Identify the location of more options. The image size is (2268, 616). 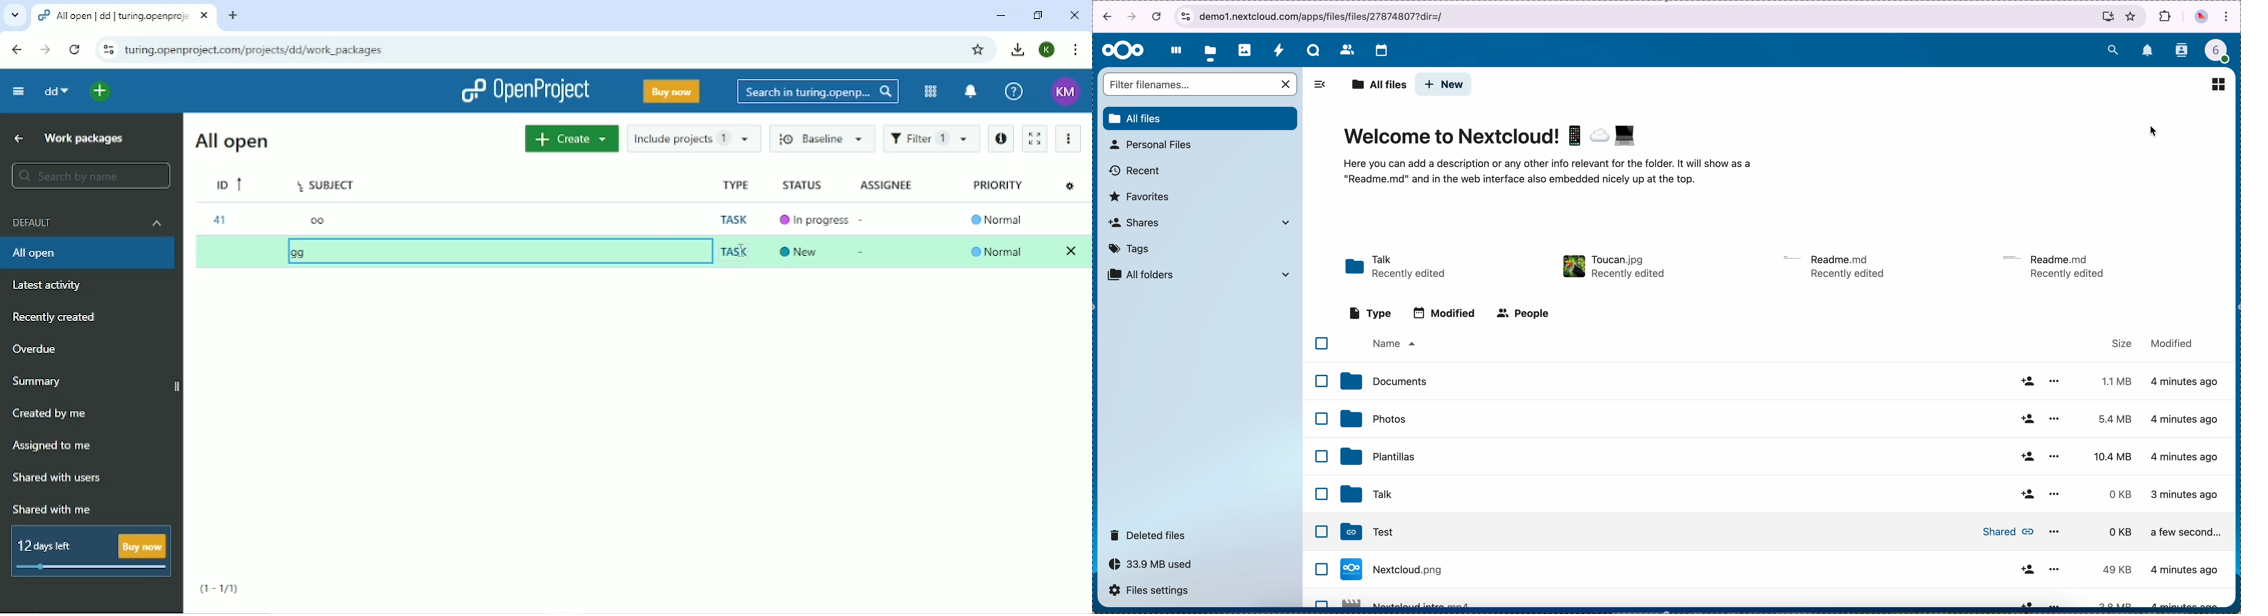
(2054, 569).